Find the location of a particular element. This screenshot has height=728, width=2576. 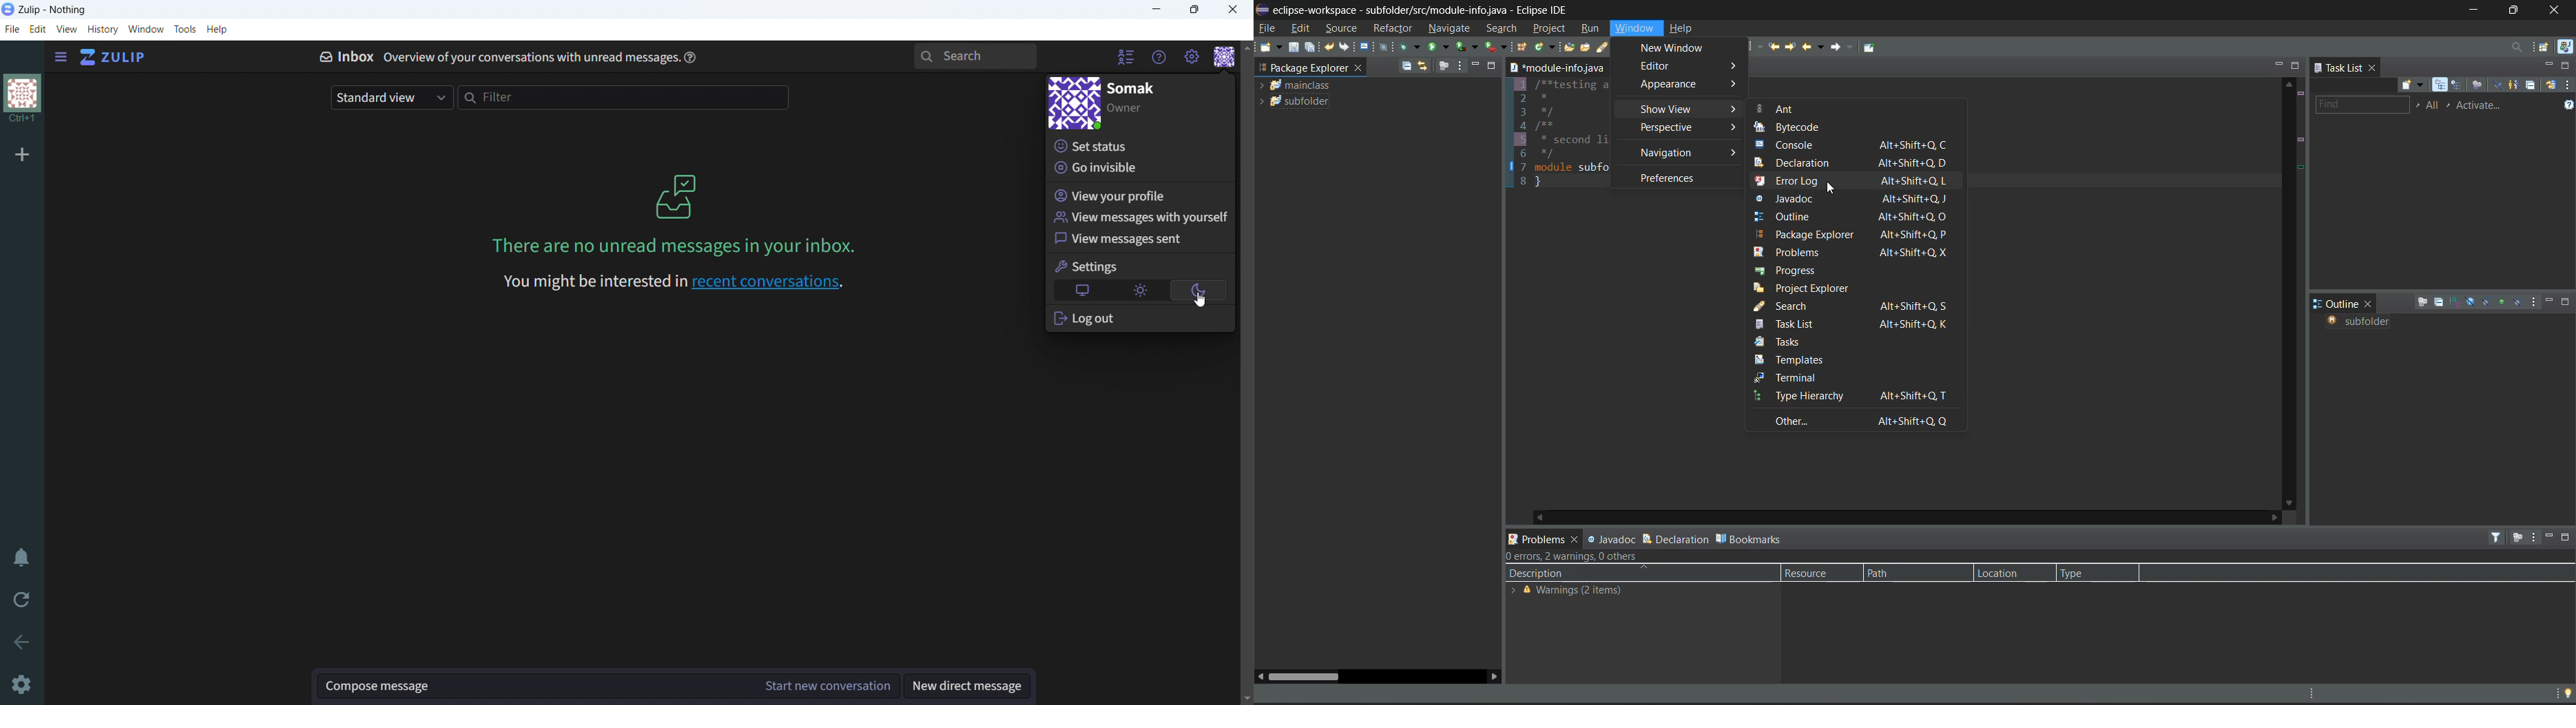

log out is located at coordinates (1142, 318).